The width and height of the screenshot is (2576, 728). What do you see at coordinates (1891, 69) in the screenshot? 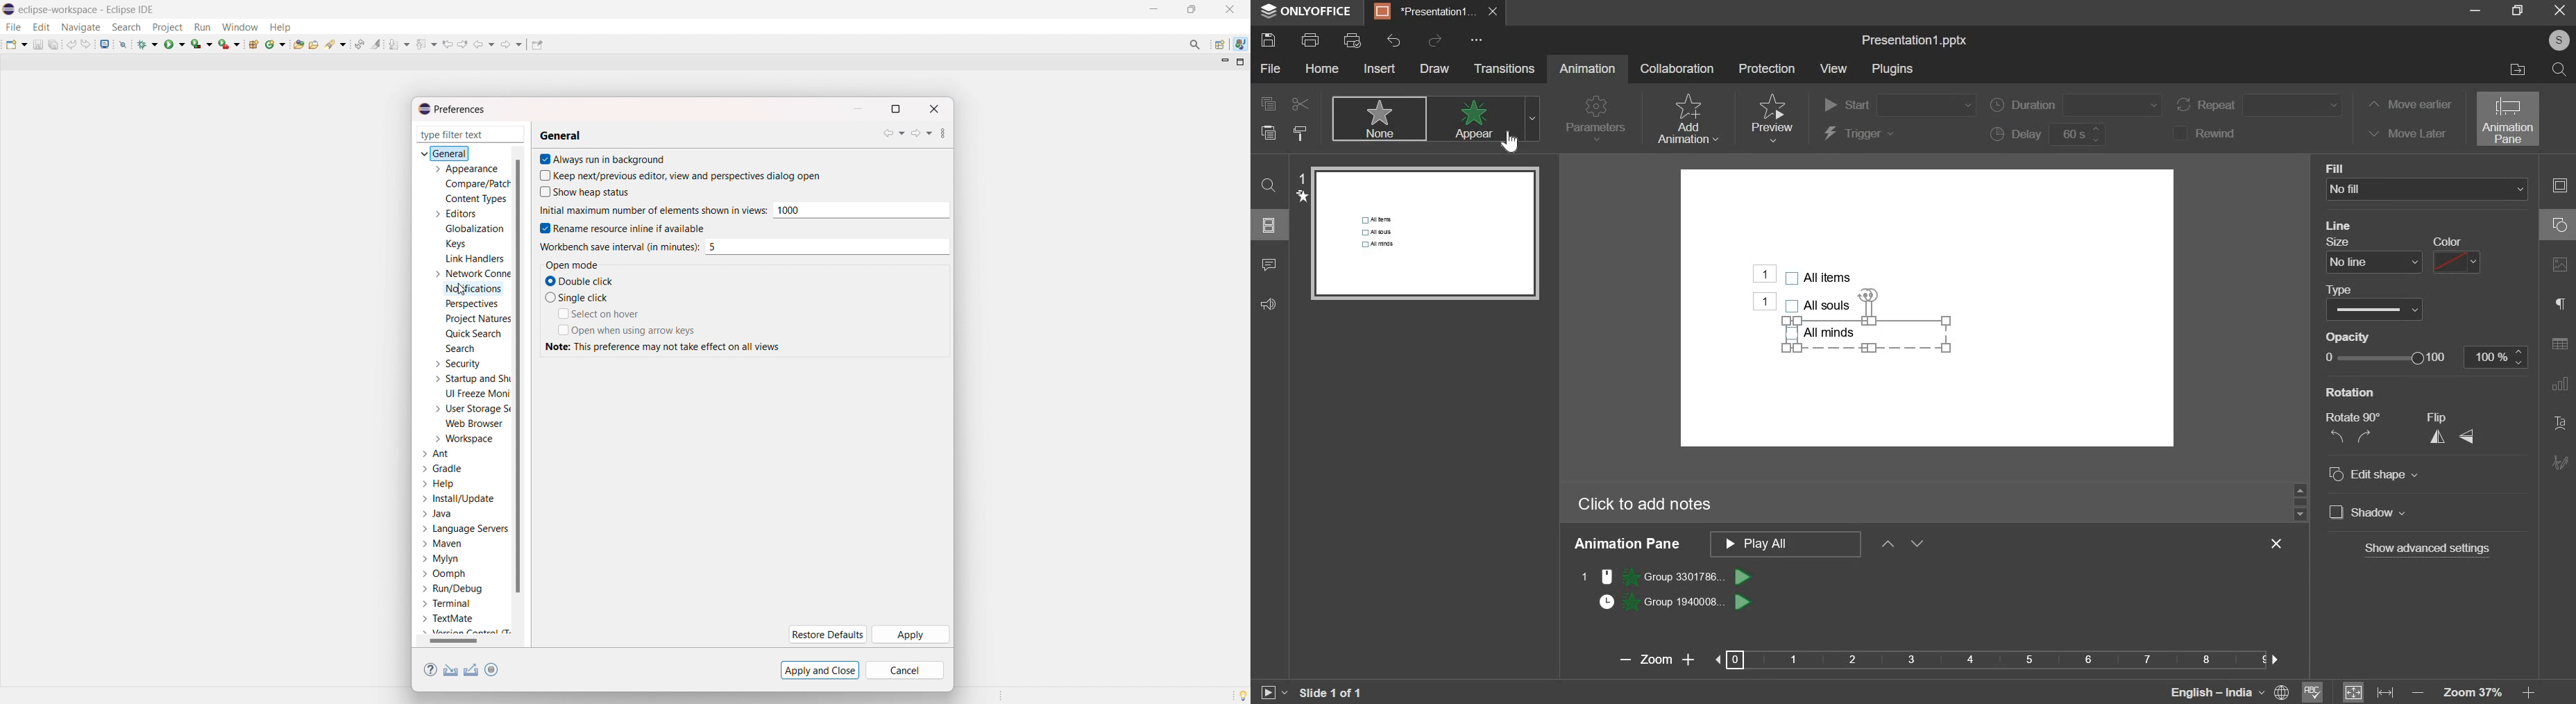
I see `plugins` at bounding box center [1891, 69].